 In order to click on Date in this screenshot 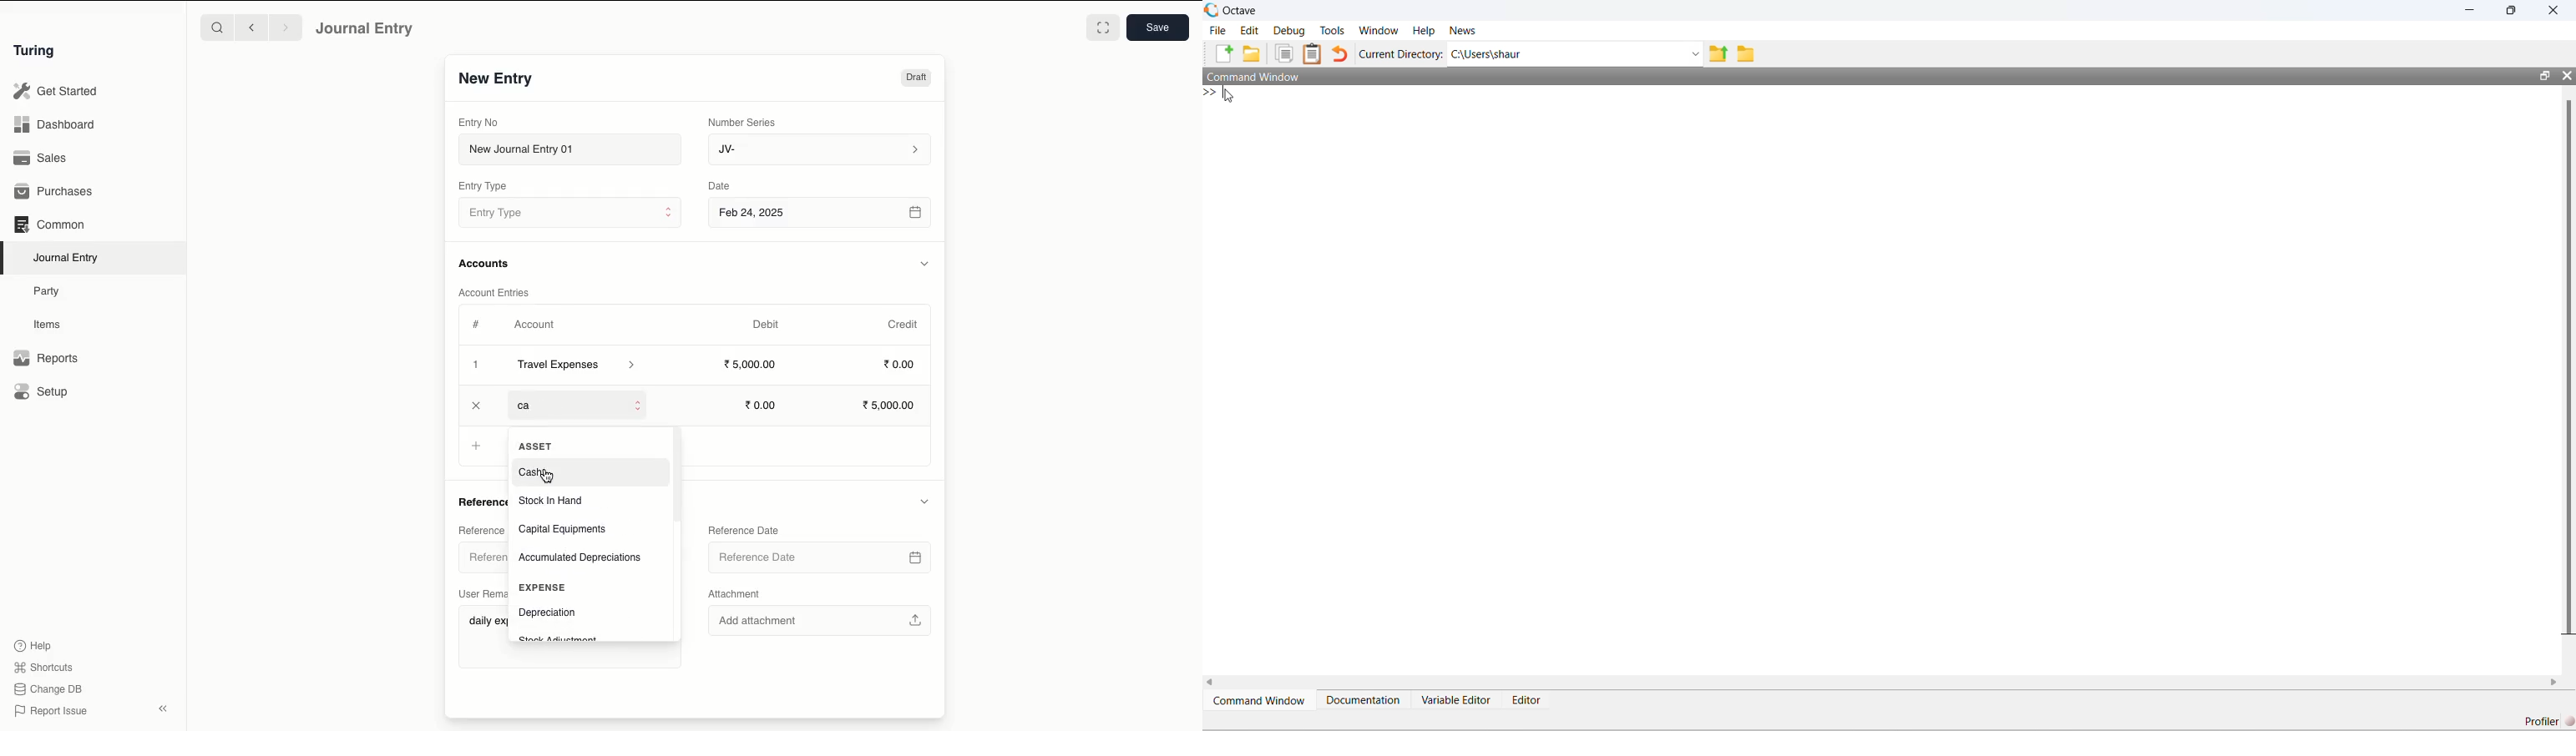, I will do `click(721, 185)`.